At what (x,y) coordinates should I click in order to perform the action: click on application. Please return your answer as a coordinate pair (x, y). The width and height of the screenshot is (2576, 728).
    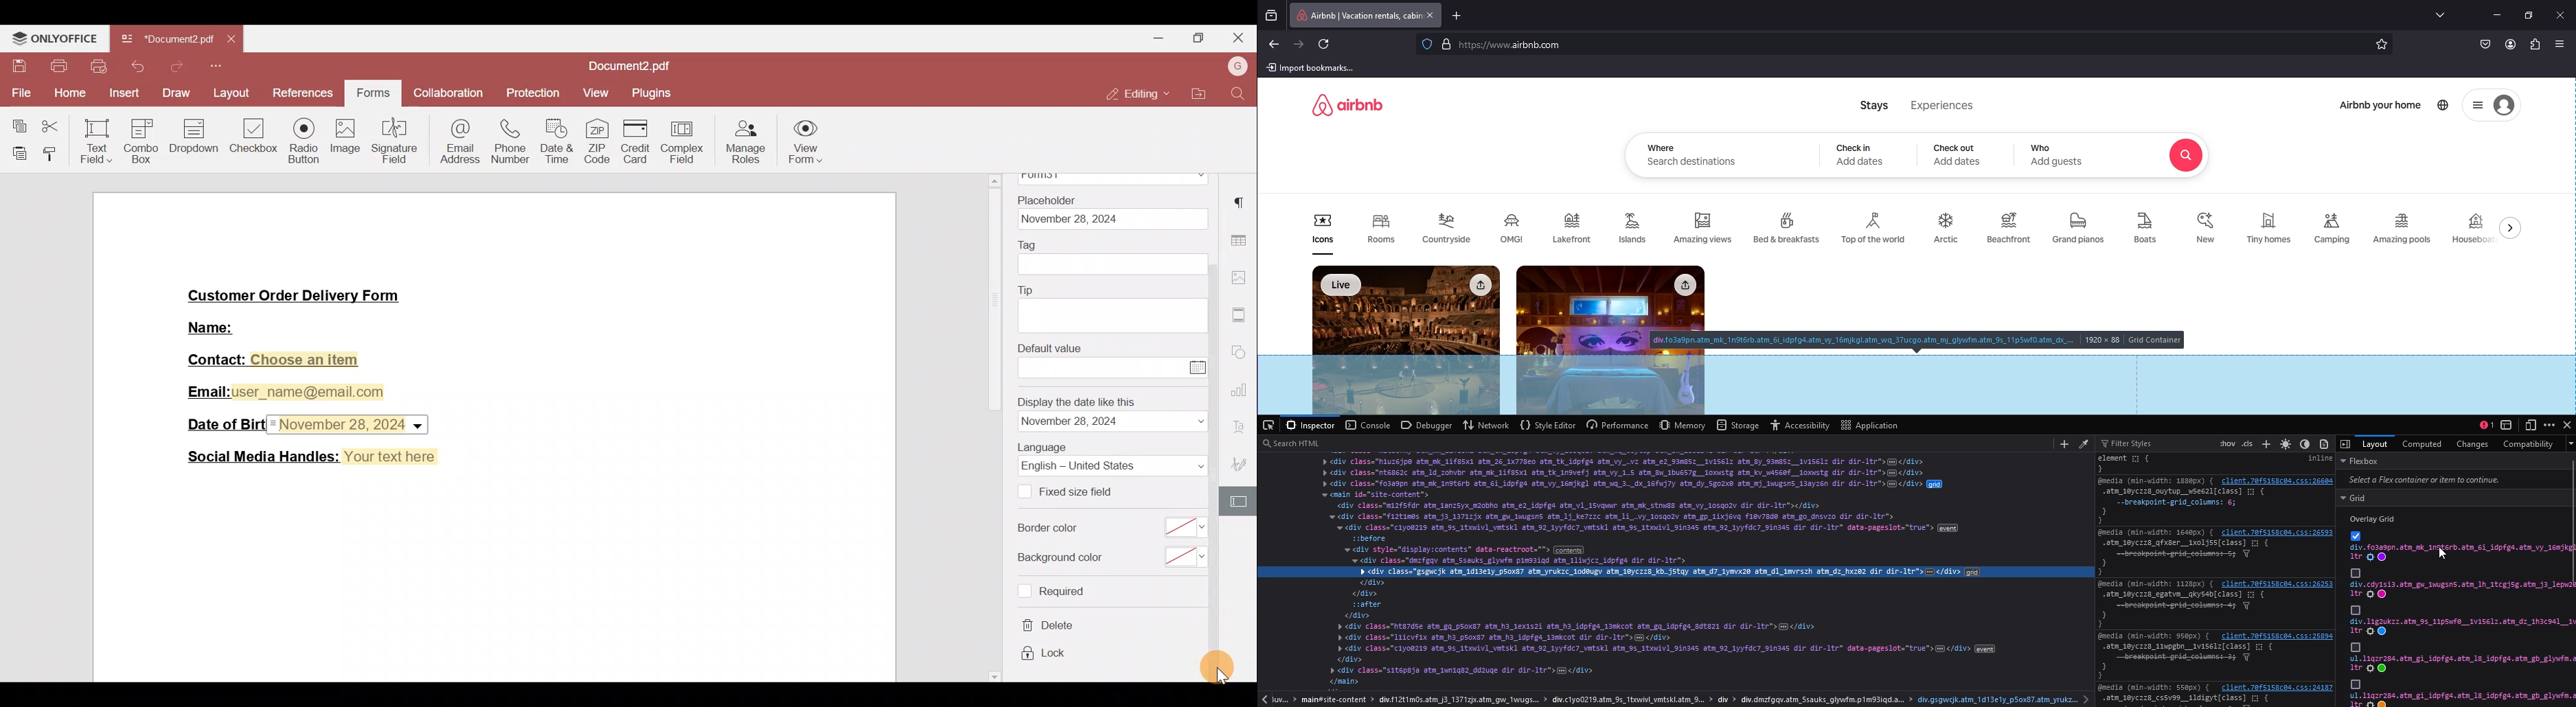
    Looking at the image, I should click on (1871, 424).